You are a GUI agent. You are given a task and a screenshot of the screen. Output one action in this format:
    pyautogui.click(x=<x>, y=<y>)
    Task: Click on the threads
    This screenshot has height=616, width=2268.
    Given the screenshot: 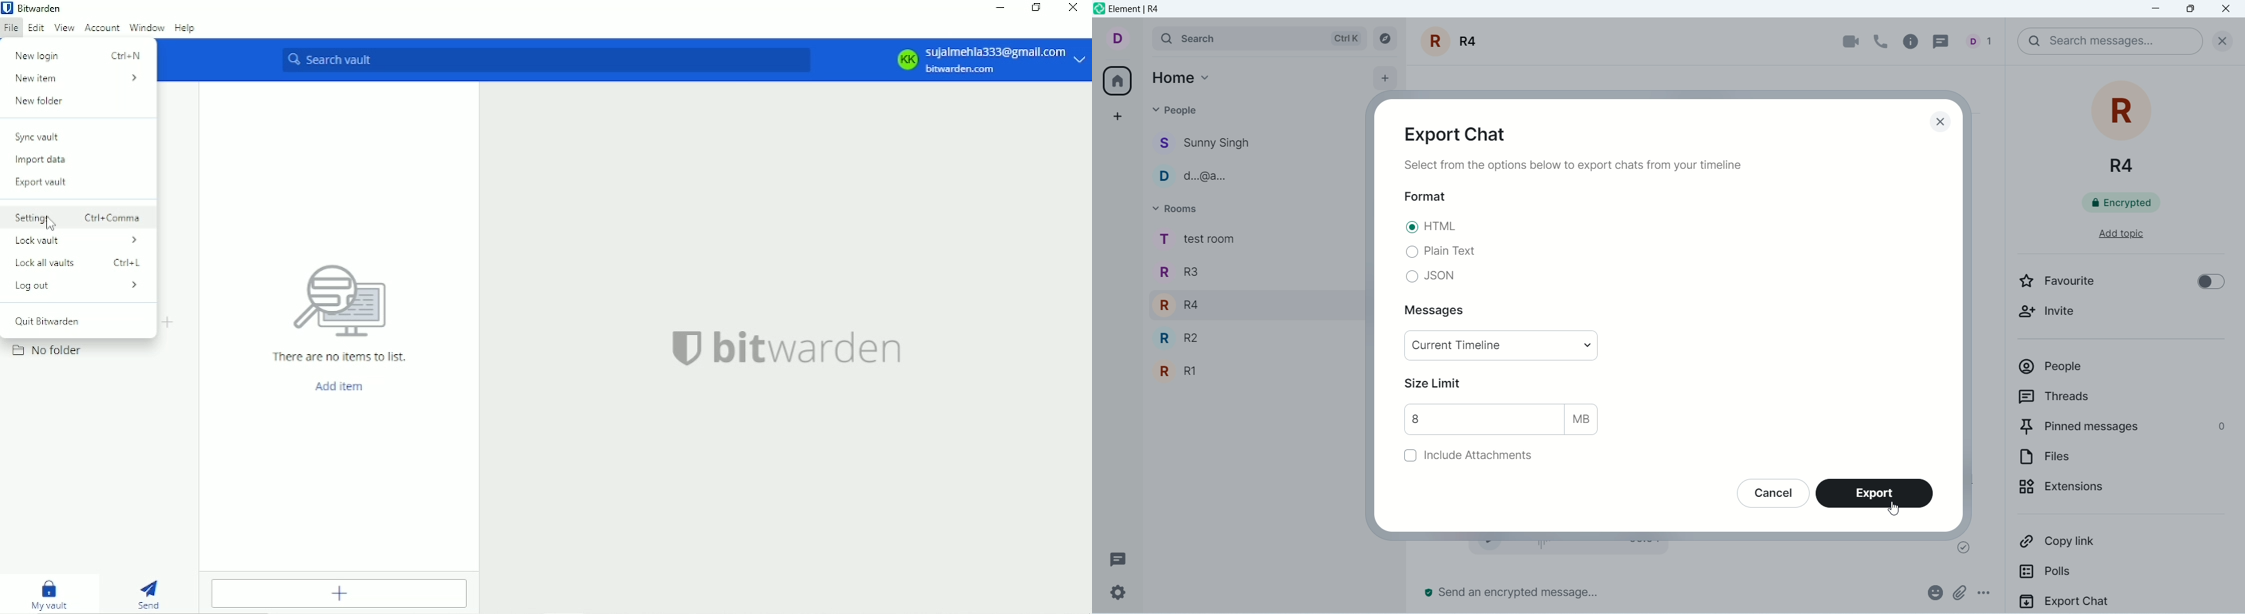 What is the action you would take?
    pyautogui.click(x=1118, y=559)
    